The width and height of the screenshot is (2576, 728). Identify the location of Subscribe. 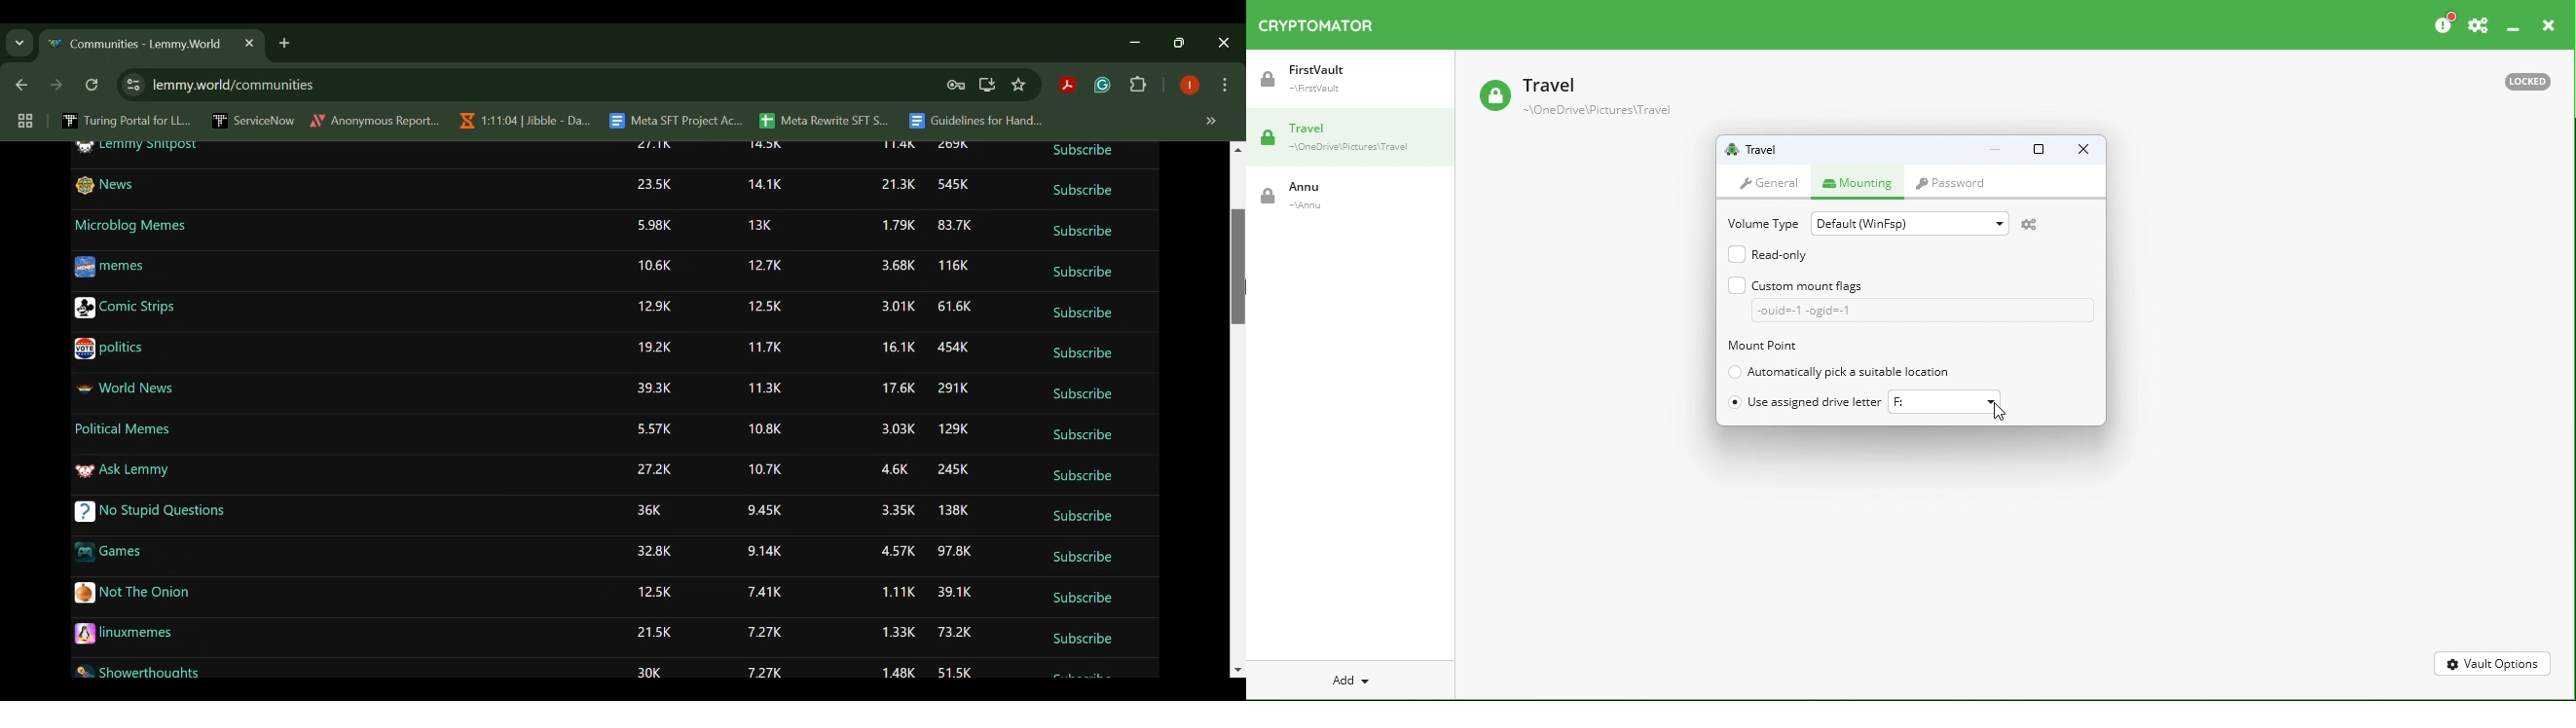
(1084, 600).